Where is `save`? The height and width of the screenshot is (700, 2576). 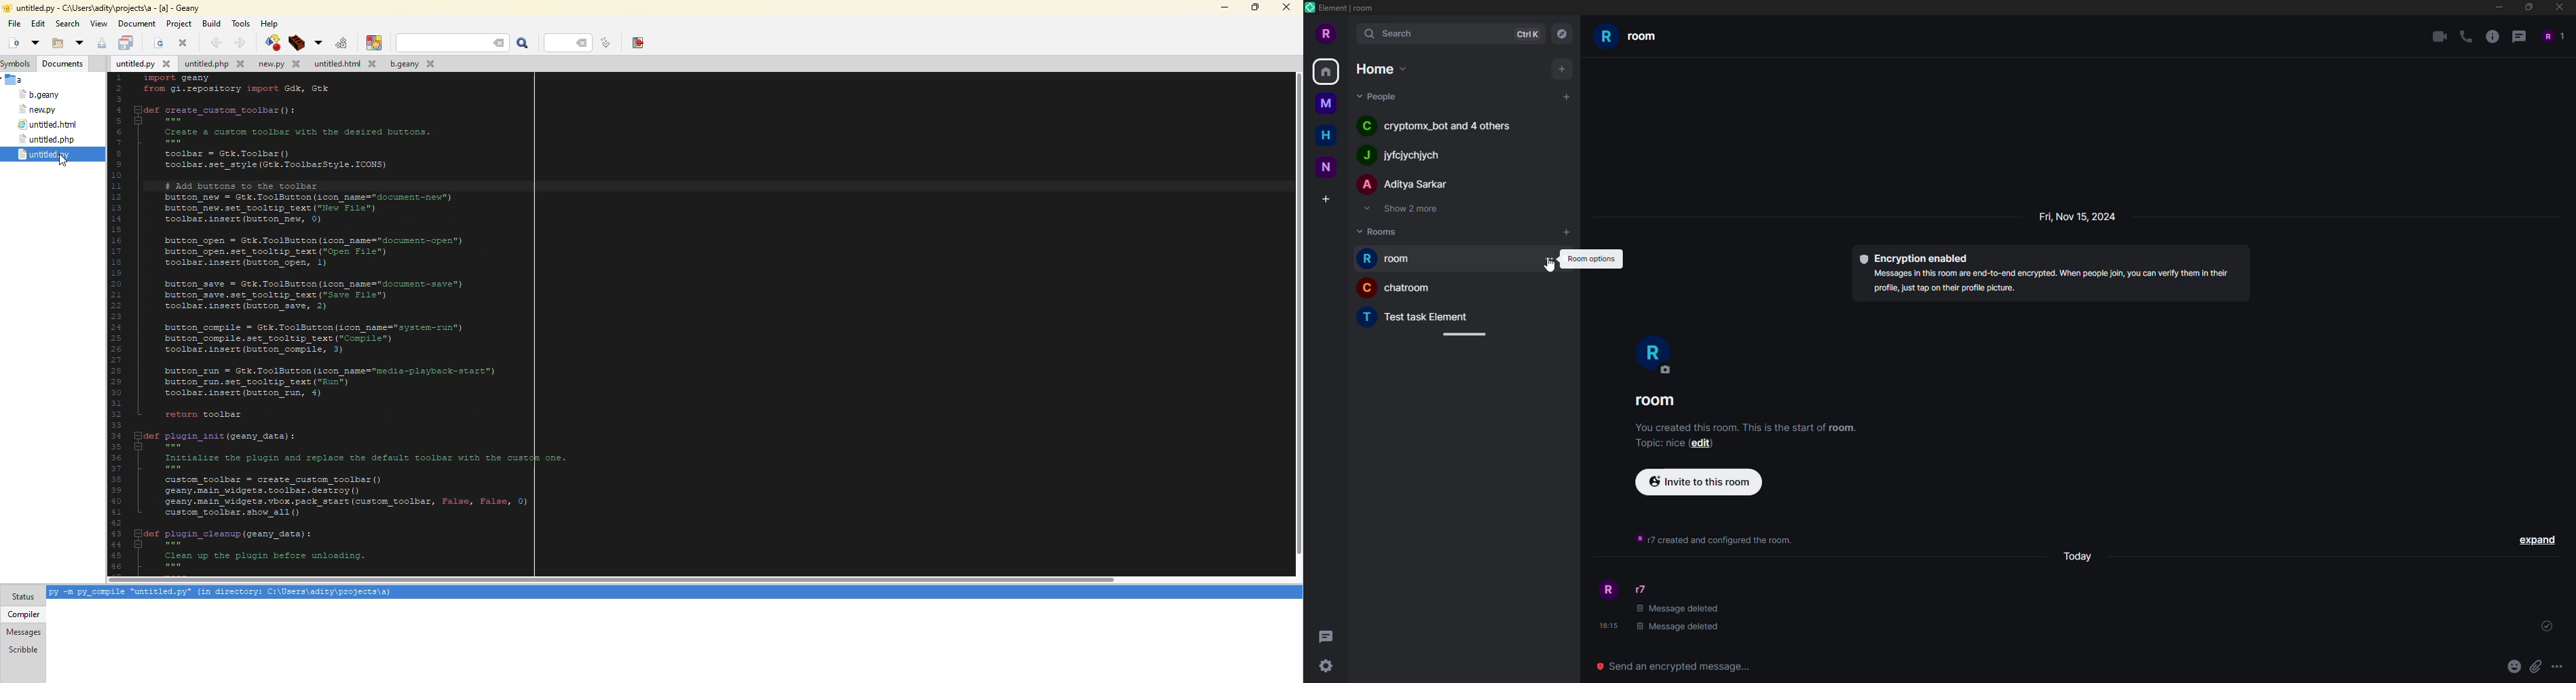 save is located at coordinates (127, 43).